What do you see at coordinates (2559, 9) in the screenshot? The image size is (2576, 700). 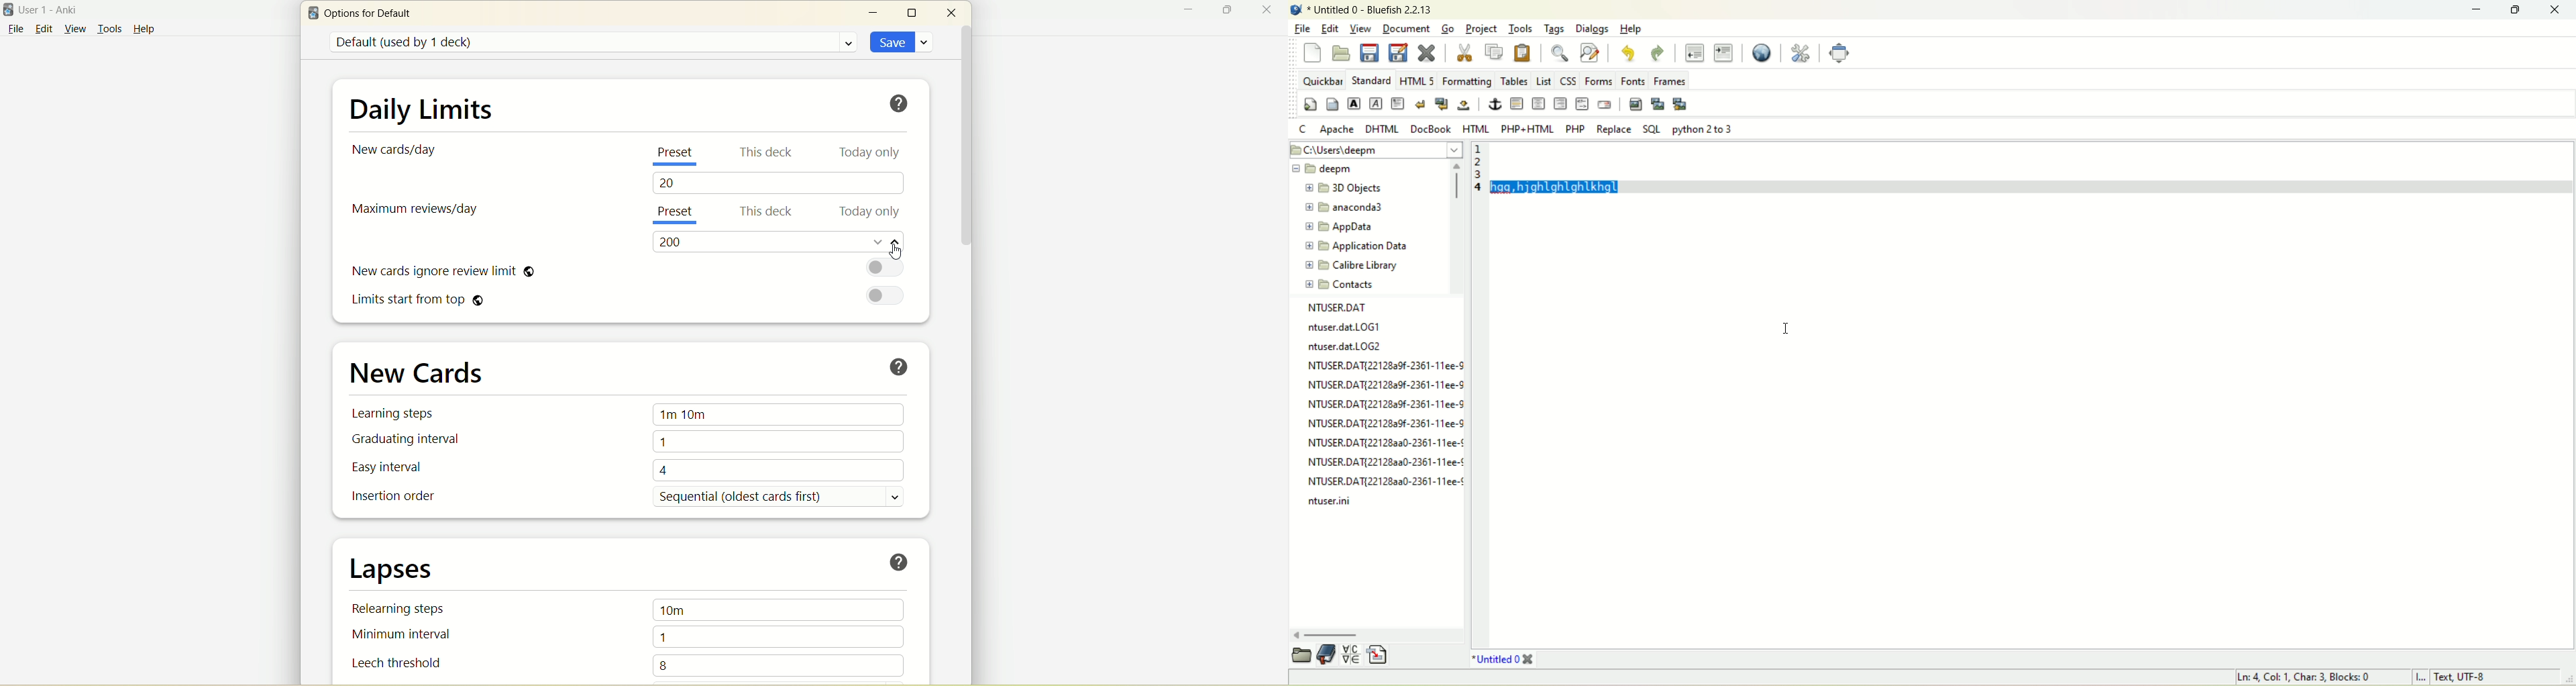 I see `close` at bounding box center [2559, 9].